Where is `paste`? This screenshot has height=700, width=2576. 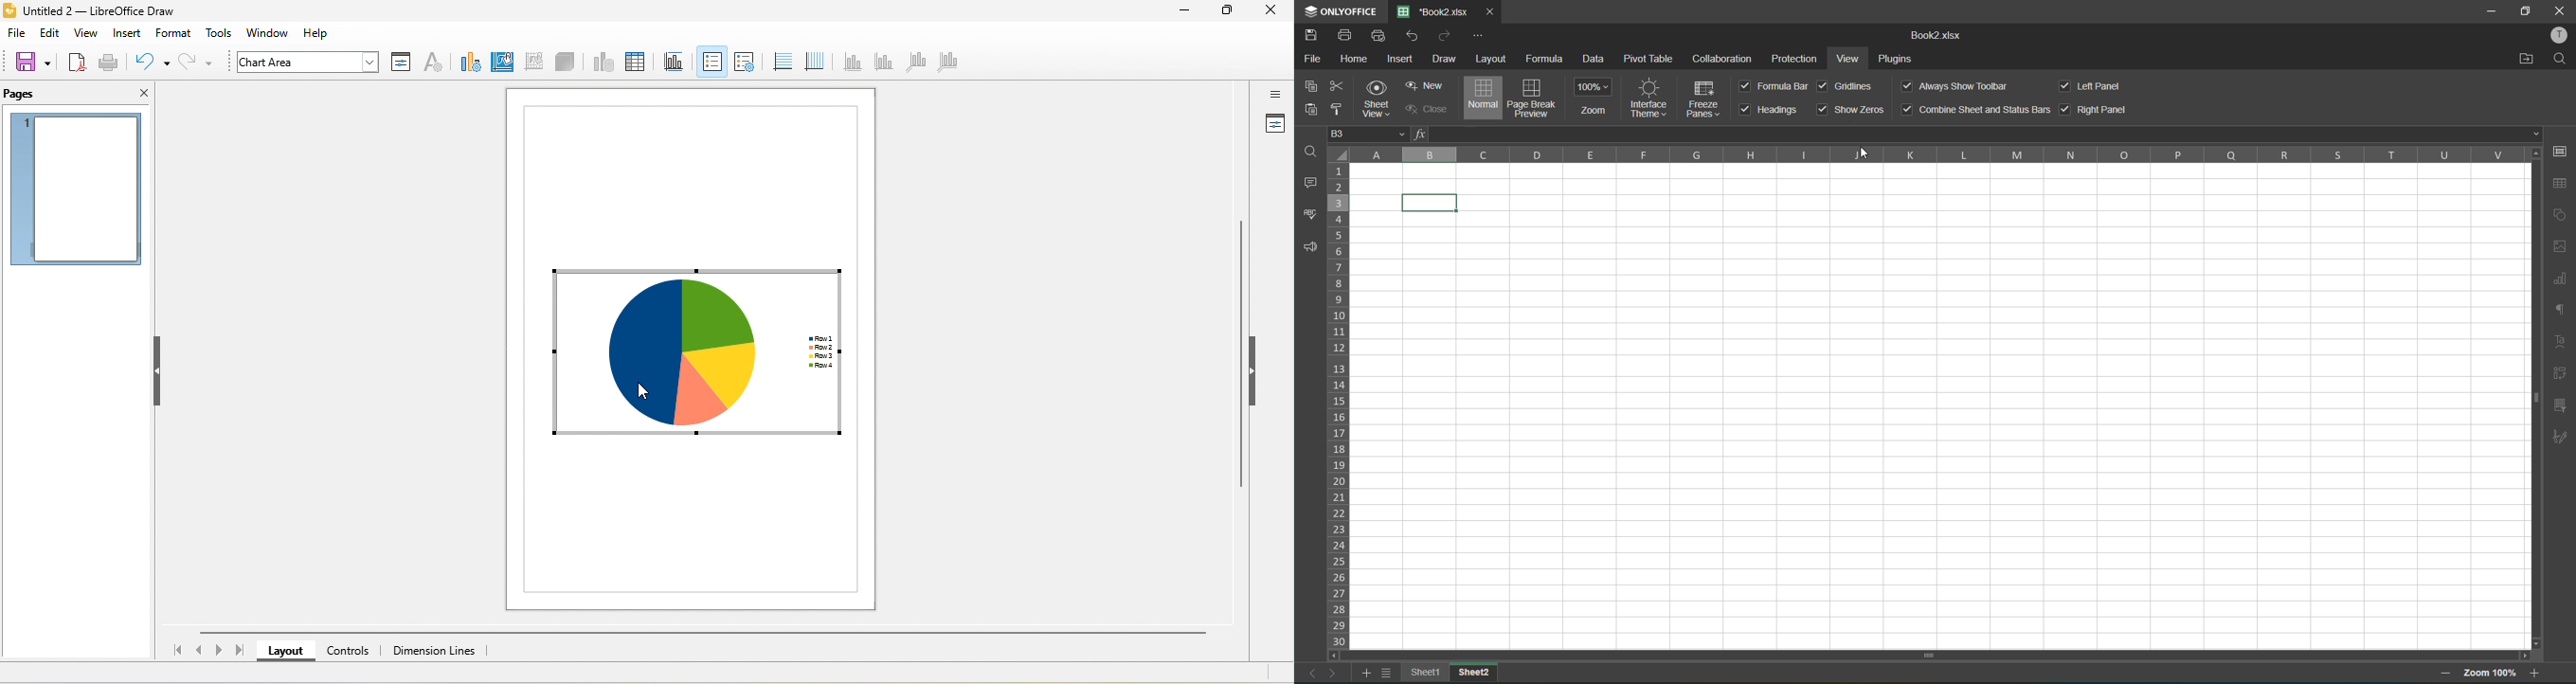
paste is located at coordinates (1307, 110).